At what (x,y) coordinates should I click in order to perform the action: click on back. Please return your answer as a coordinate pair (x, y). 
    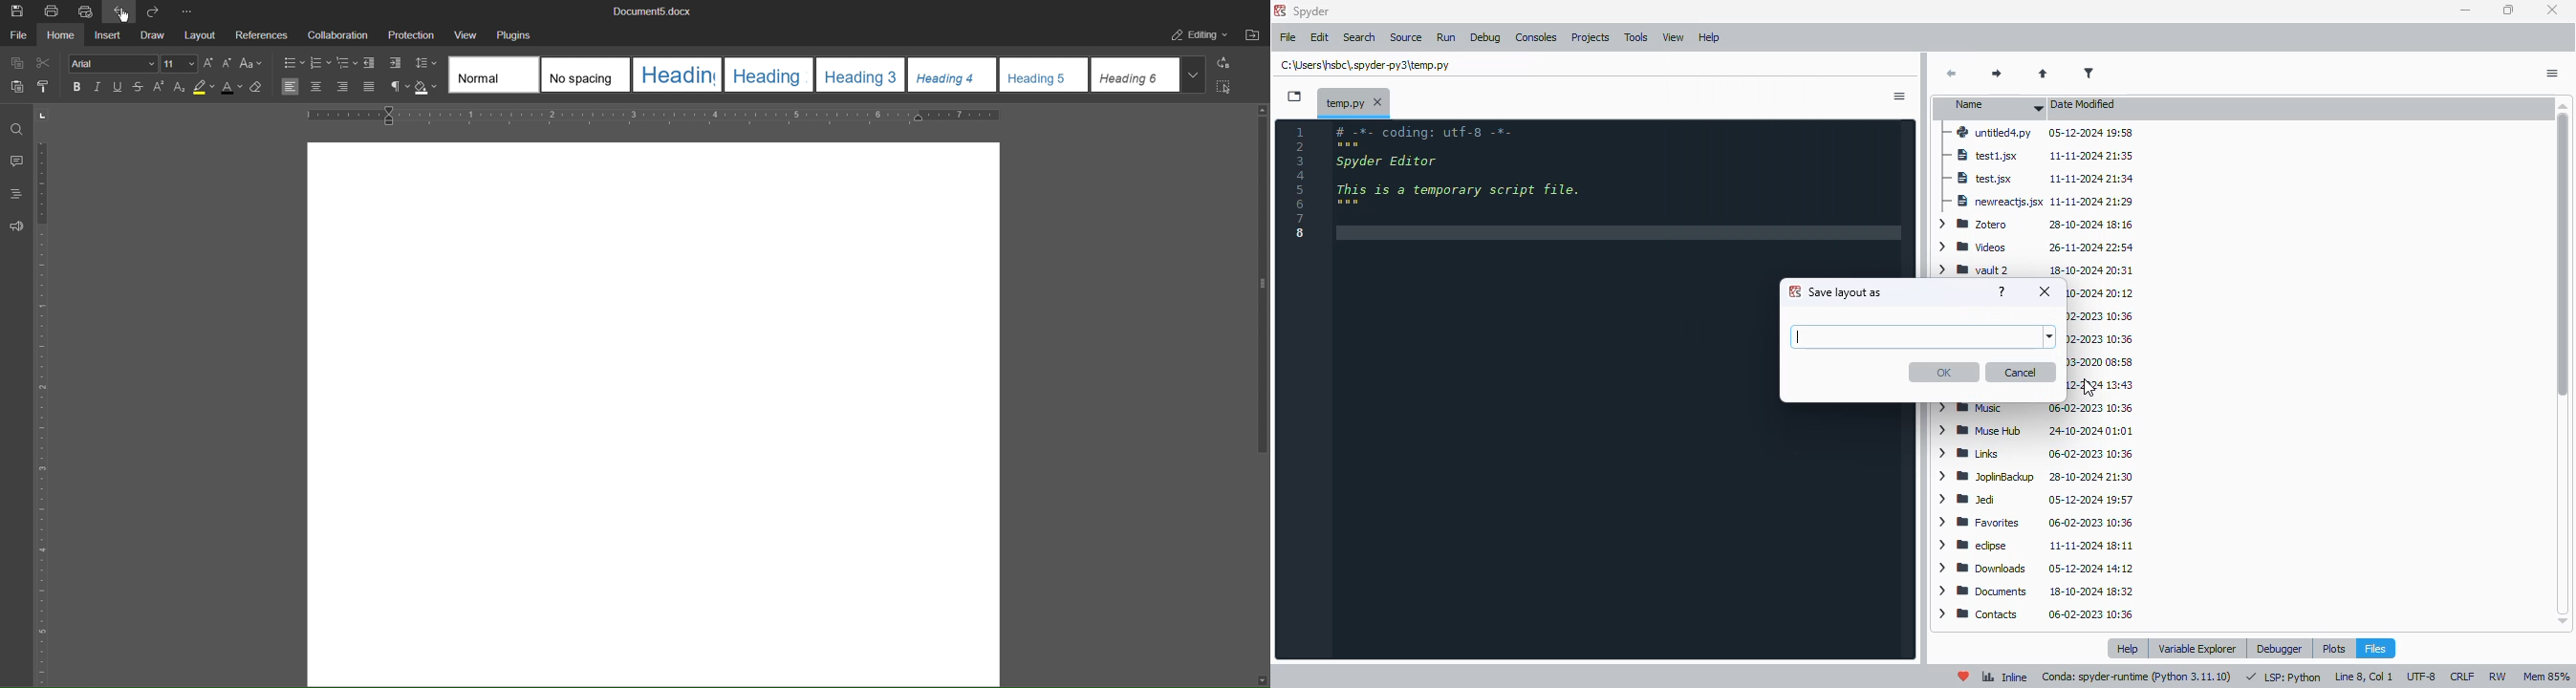
    Looking at the image, I should click on (1953, 74).